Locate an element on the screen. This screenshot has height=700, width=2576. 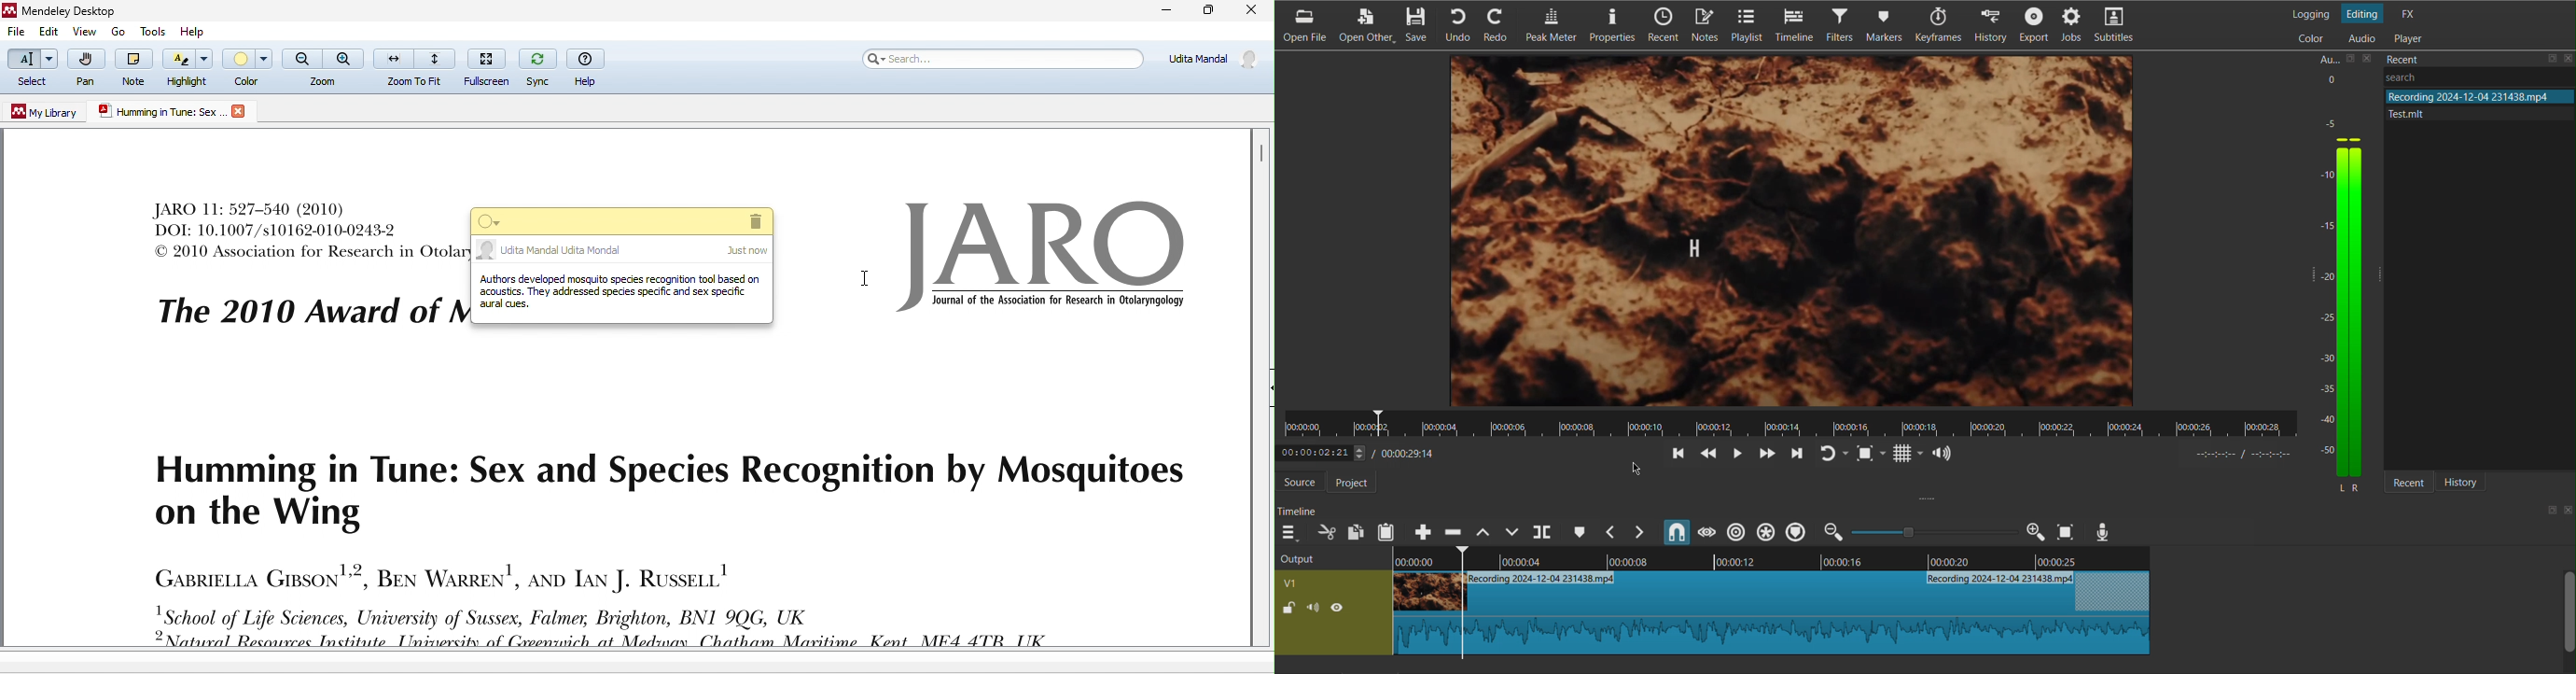
delete is located at coordinates (753, 221).